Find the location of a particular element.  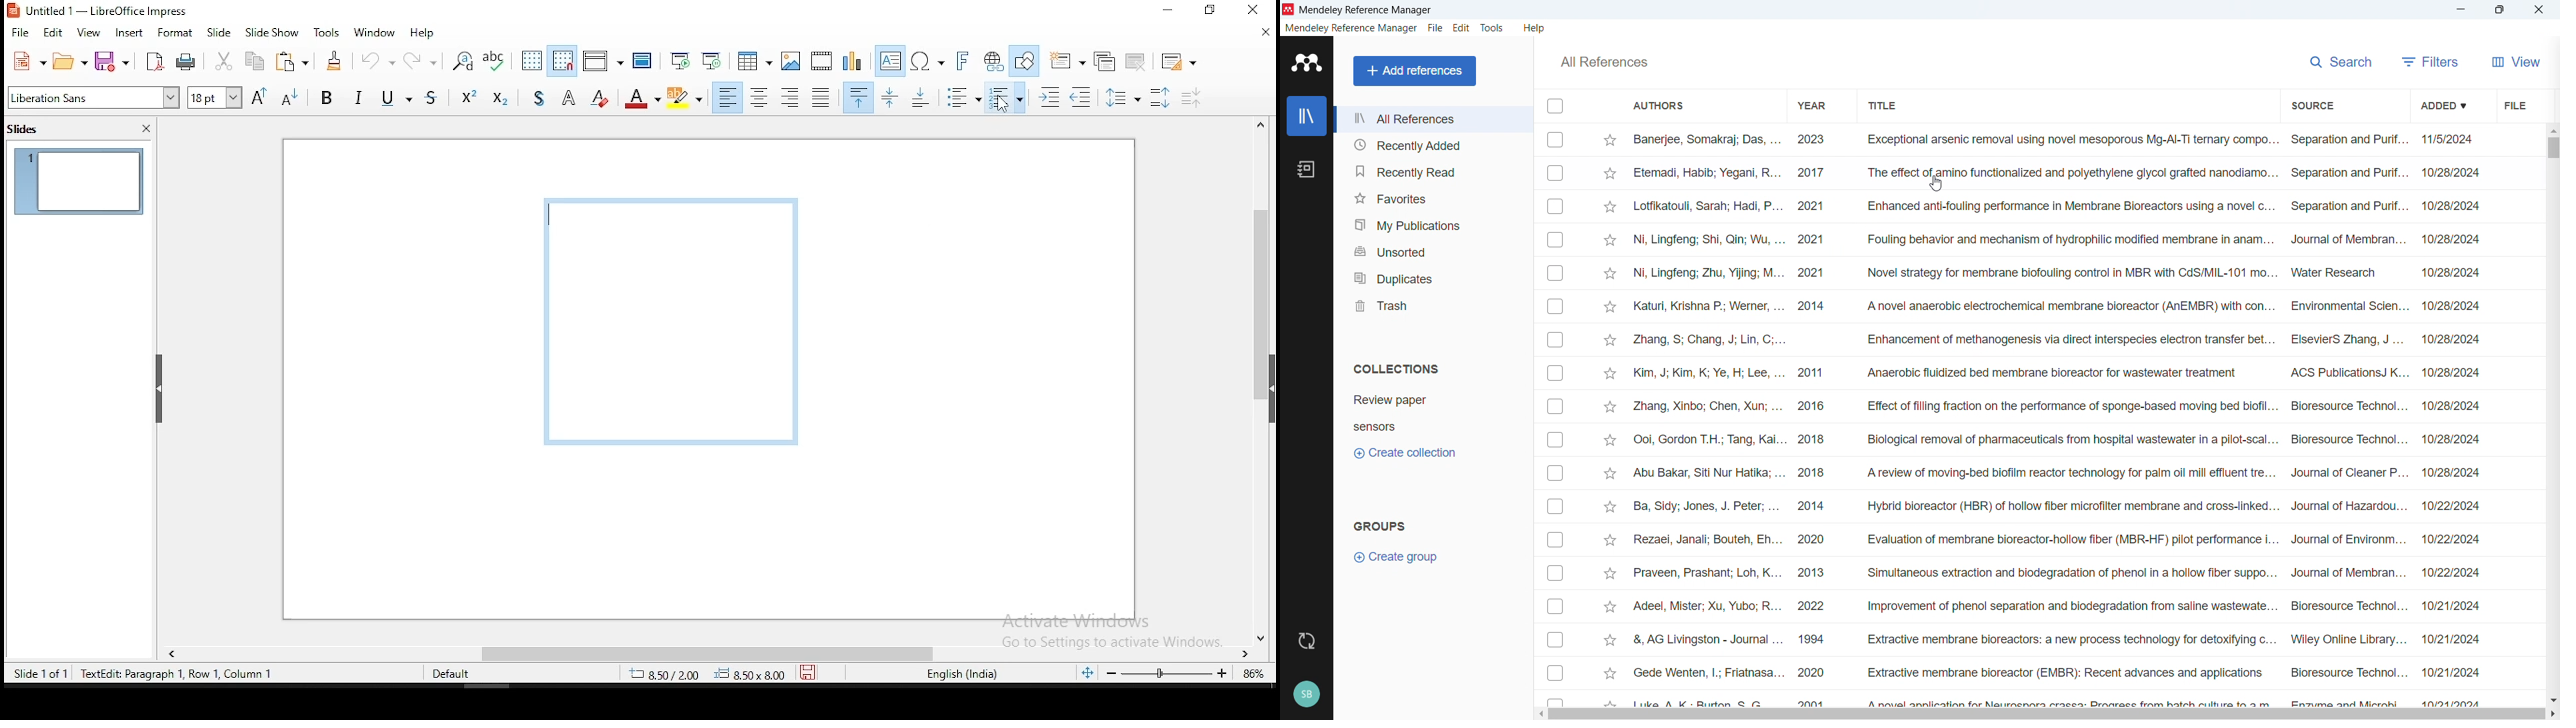

increase font size is located at coordinates (259, 97).